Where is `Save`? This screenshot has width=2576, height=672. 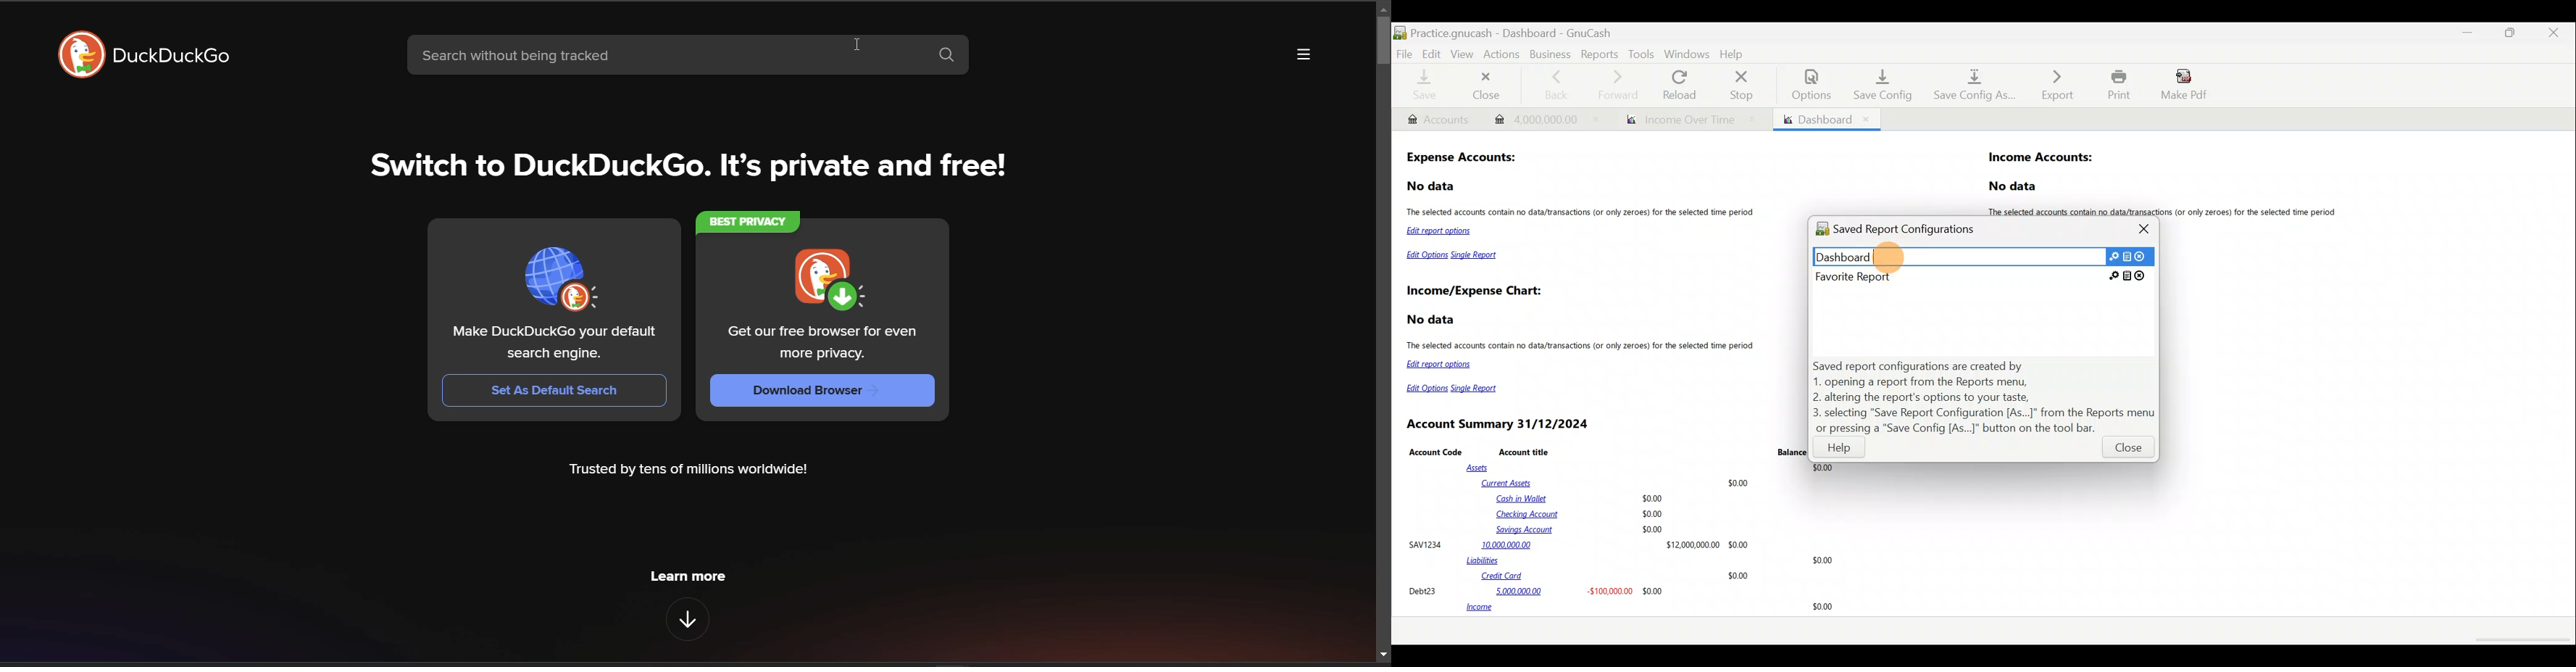 Save is located at coordinates (1424, 86).